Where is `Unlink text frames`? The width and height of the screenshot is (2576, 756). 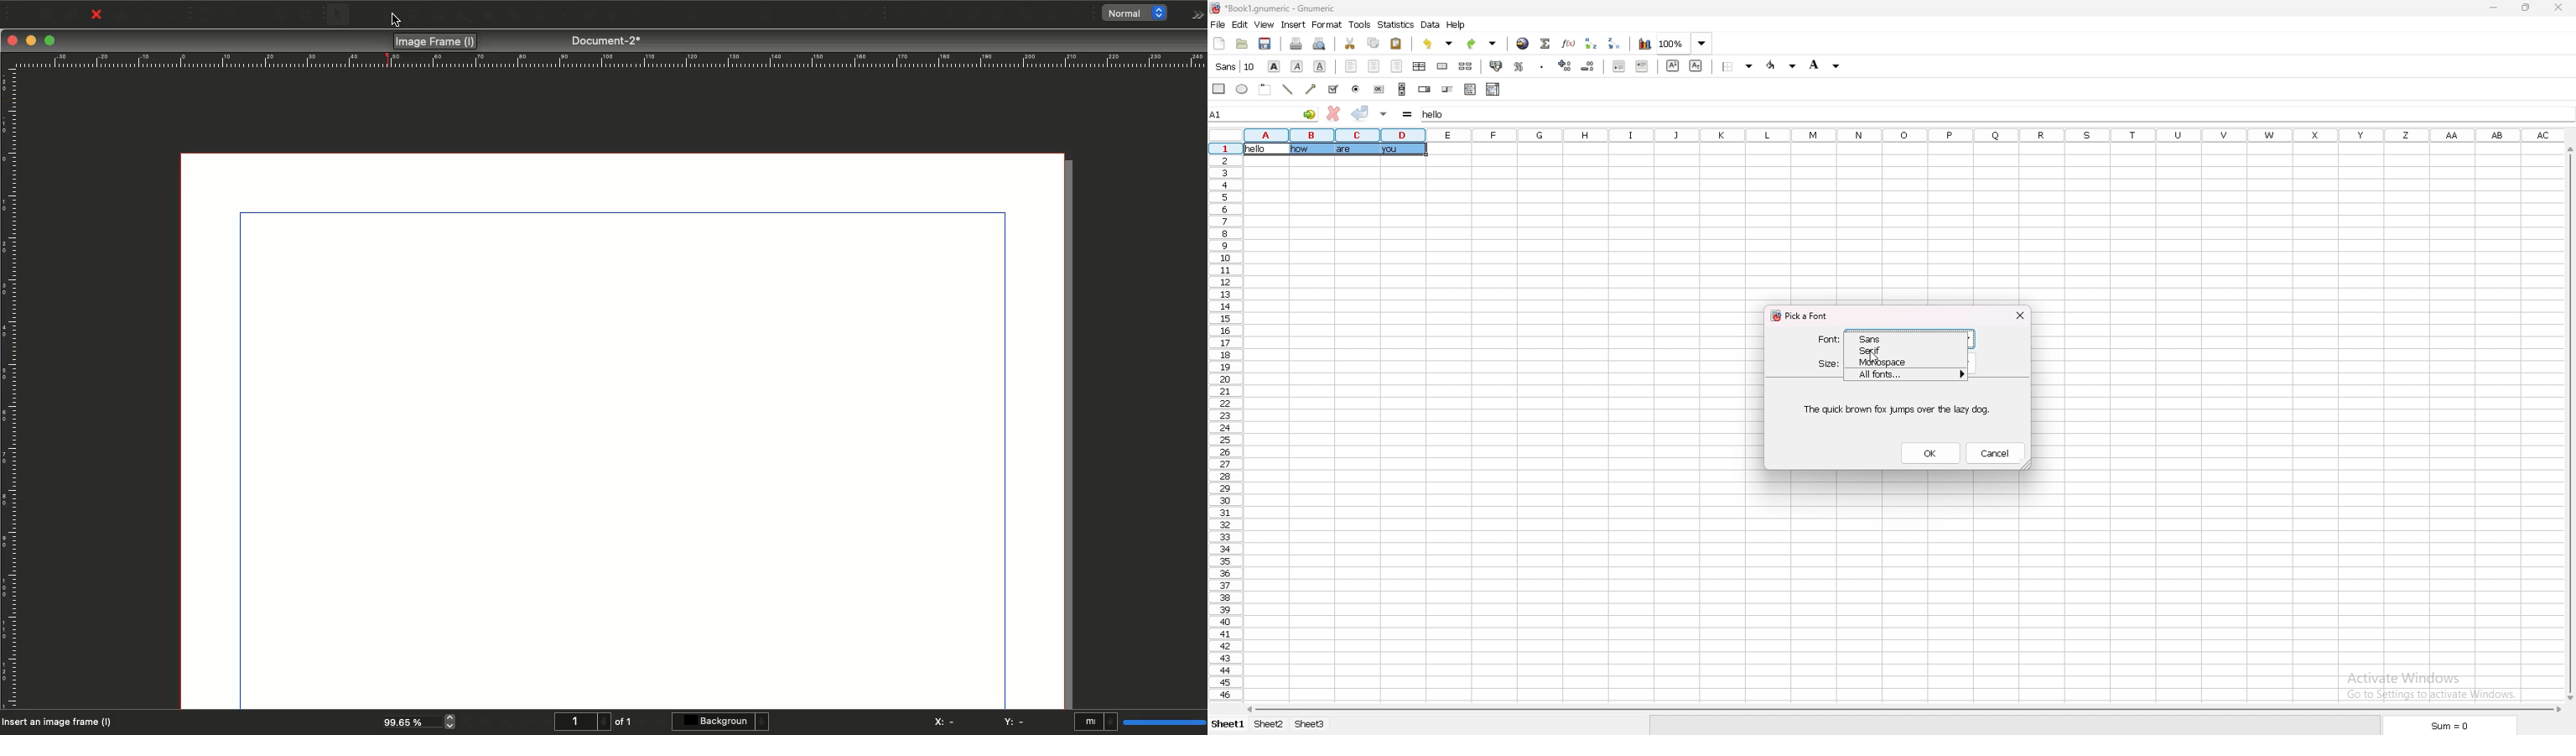
Unlink text frames is located at coordinates (786, 14).